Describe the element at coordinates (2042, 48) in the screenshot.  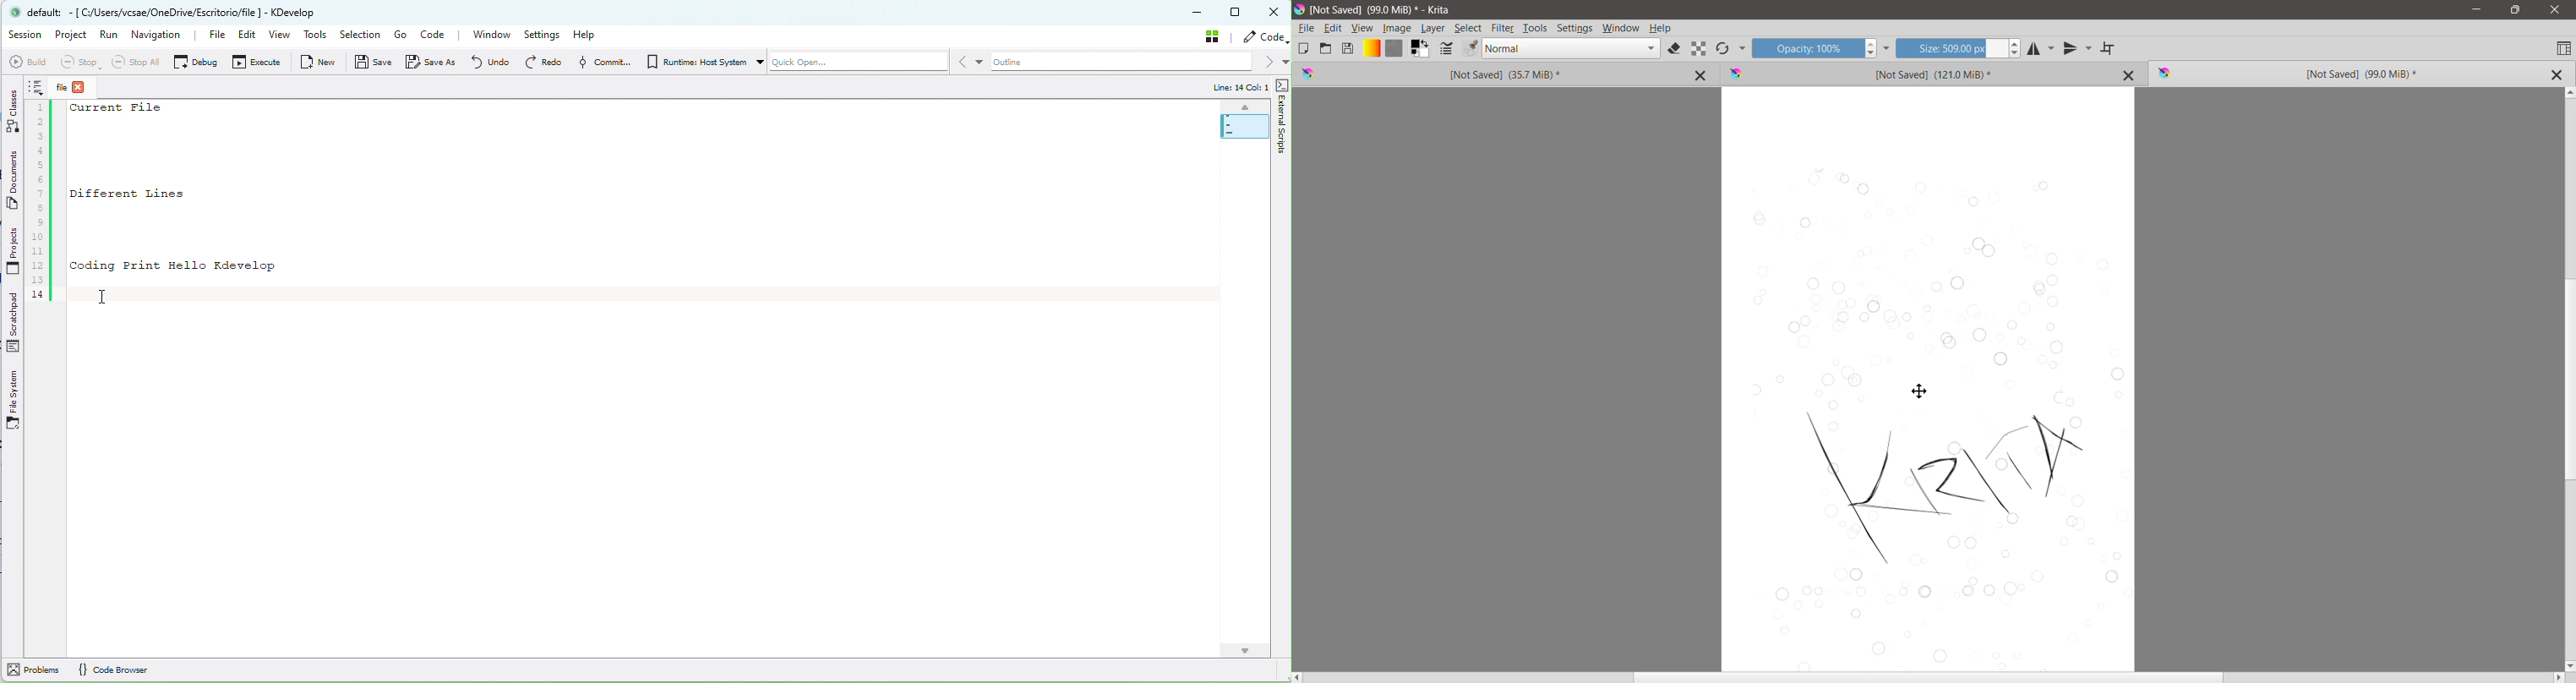
I see `Horizontal Mirror Tool` at that location.